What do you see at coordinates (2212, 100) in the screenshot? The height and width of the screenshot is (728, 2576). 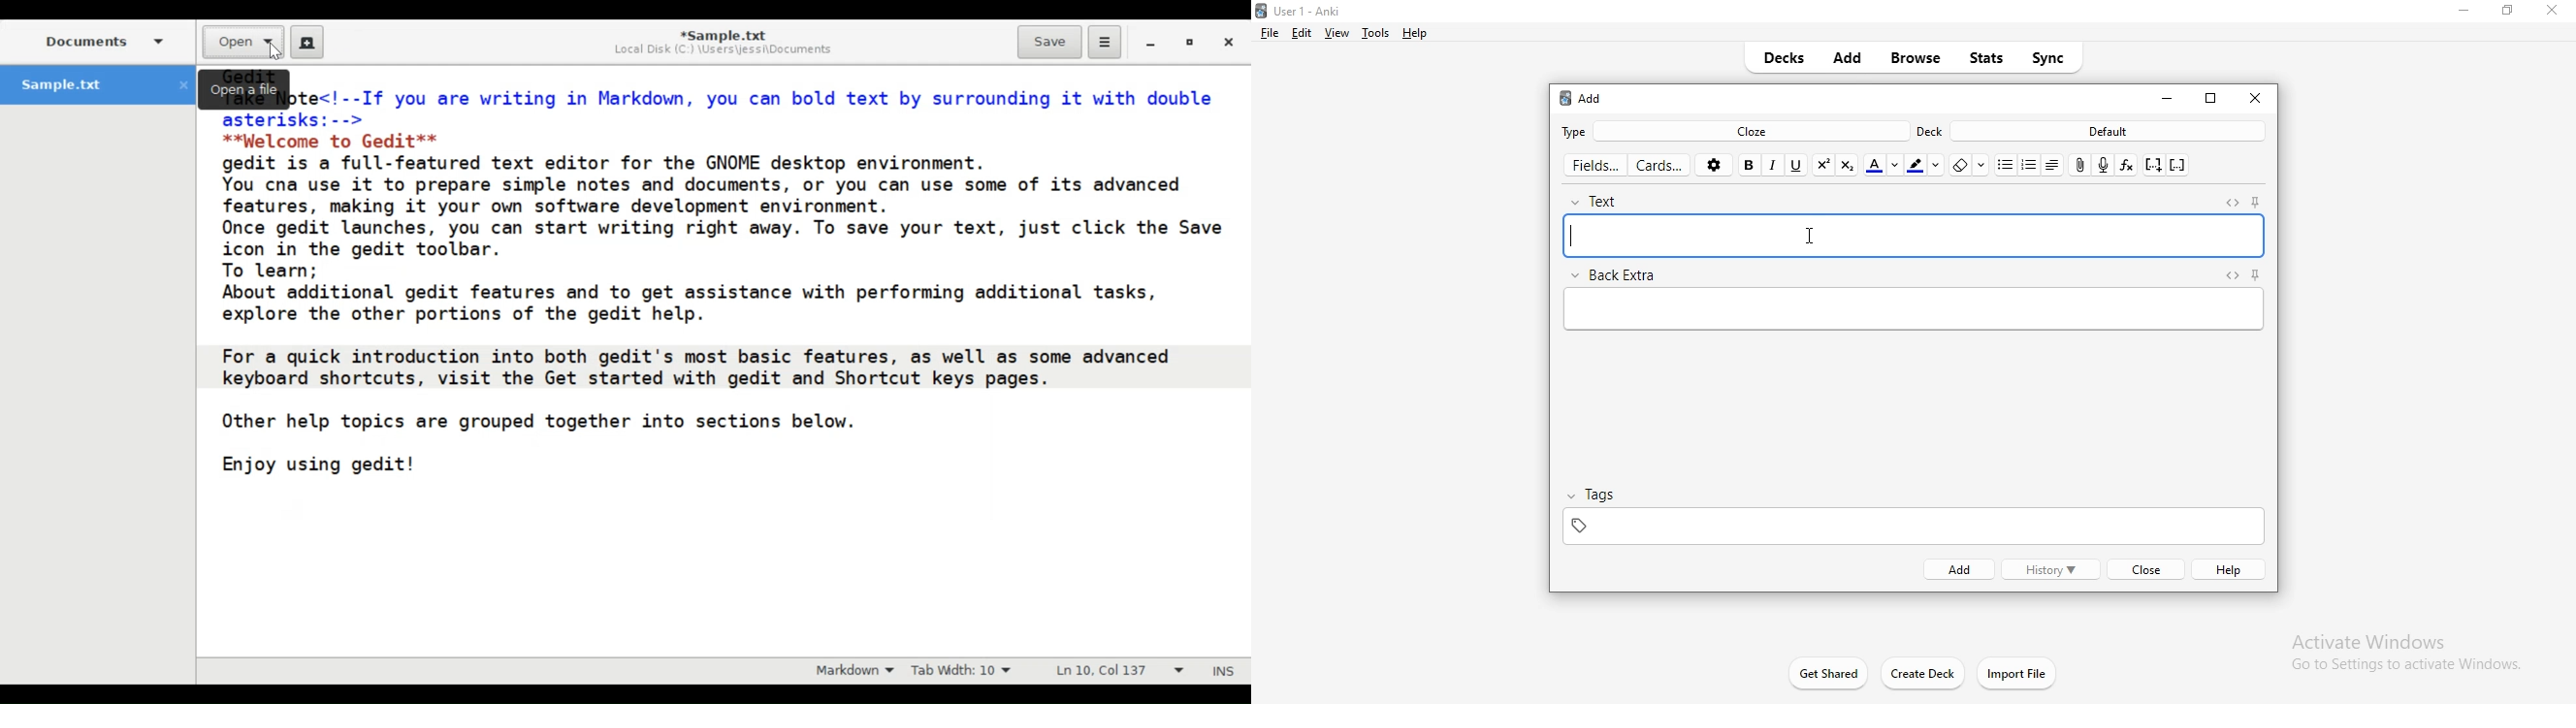 I see `restore` at bounding box center [2212, 100].